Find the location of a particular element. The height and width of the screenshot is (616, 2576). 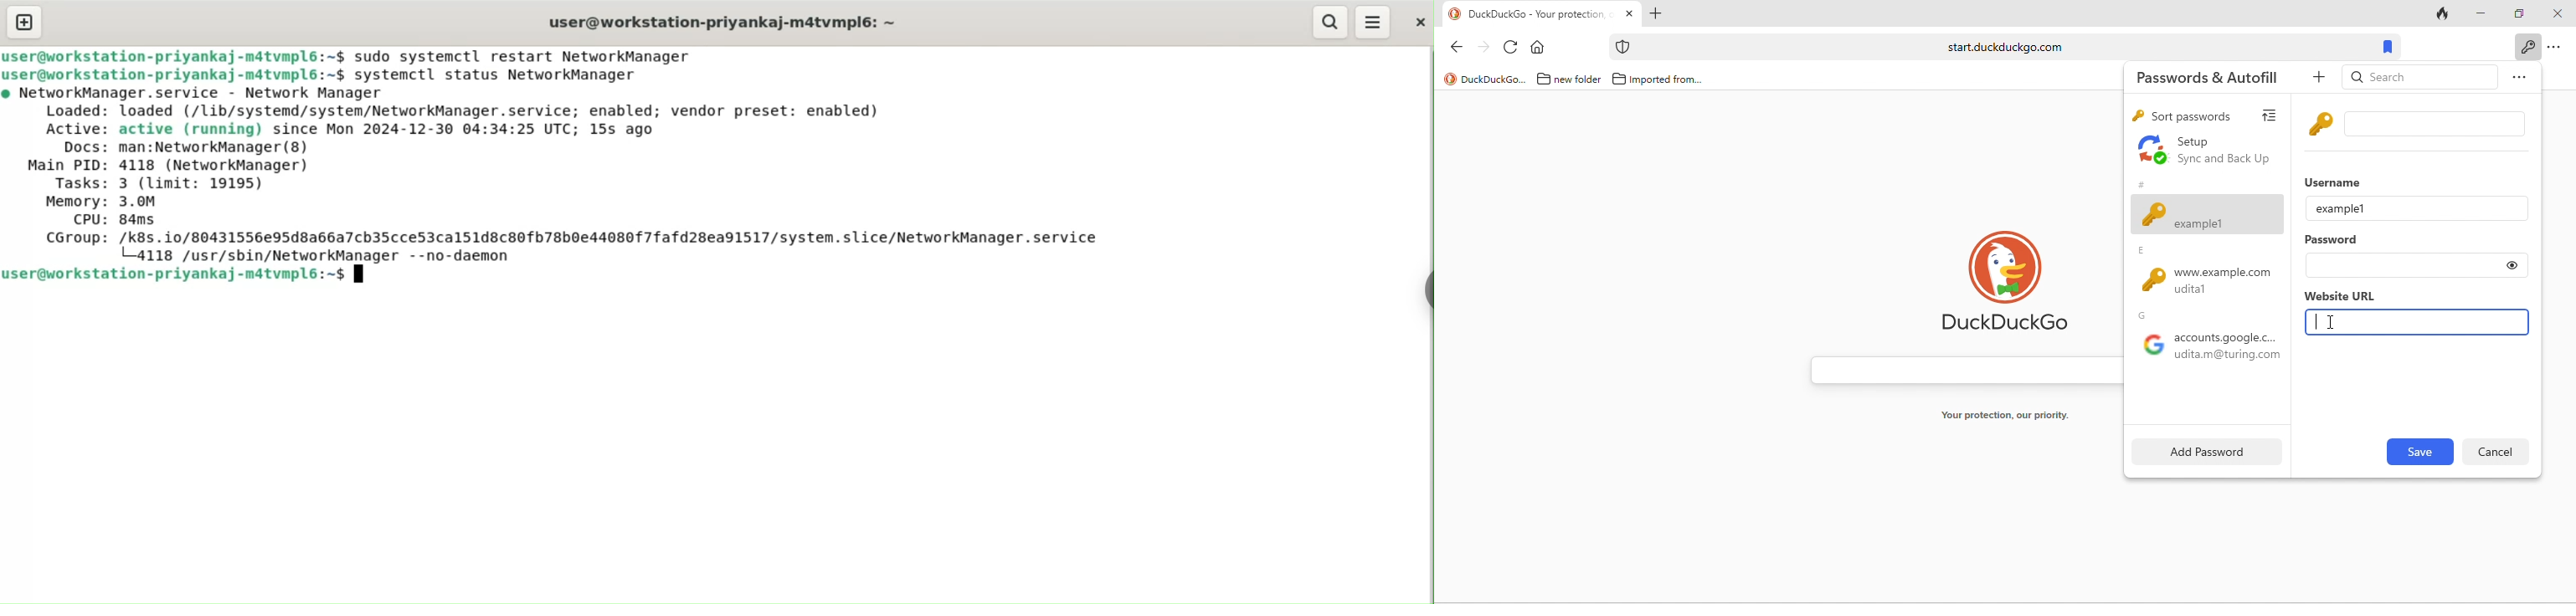

forward is located at coordinates (1481, 45).